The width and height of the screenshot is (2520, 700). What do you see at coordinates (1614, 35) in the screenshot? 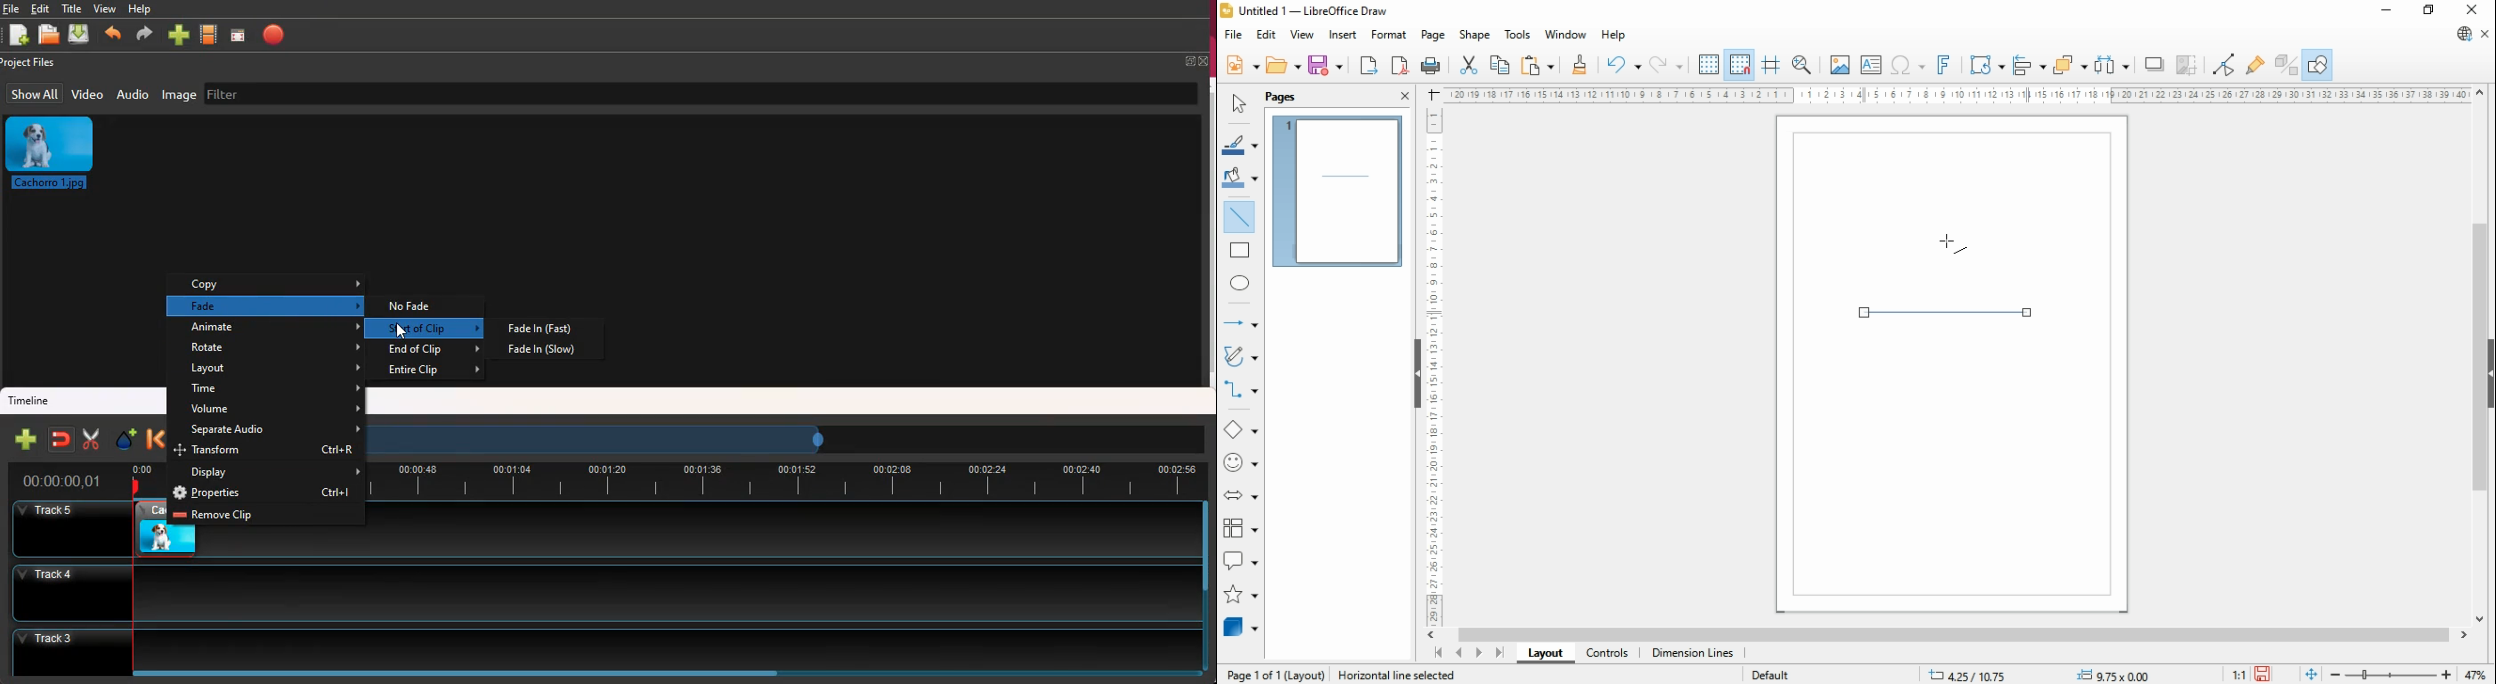
I see `help` at bounding box center [1614, 35].